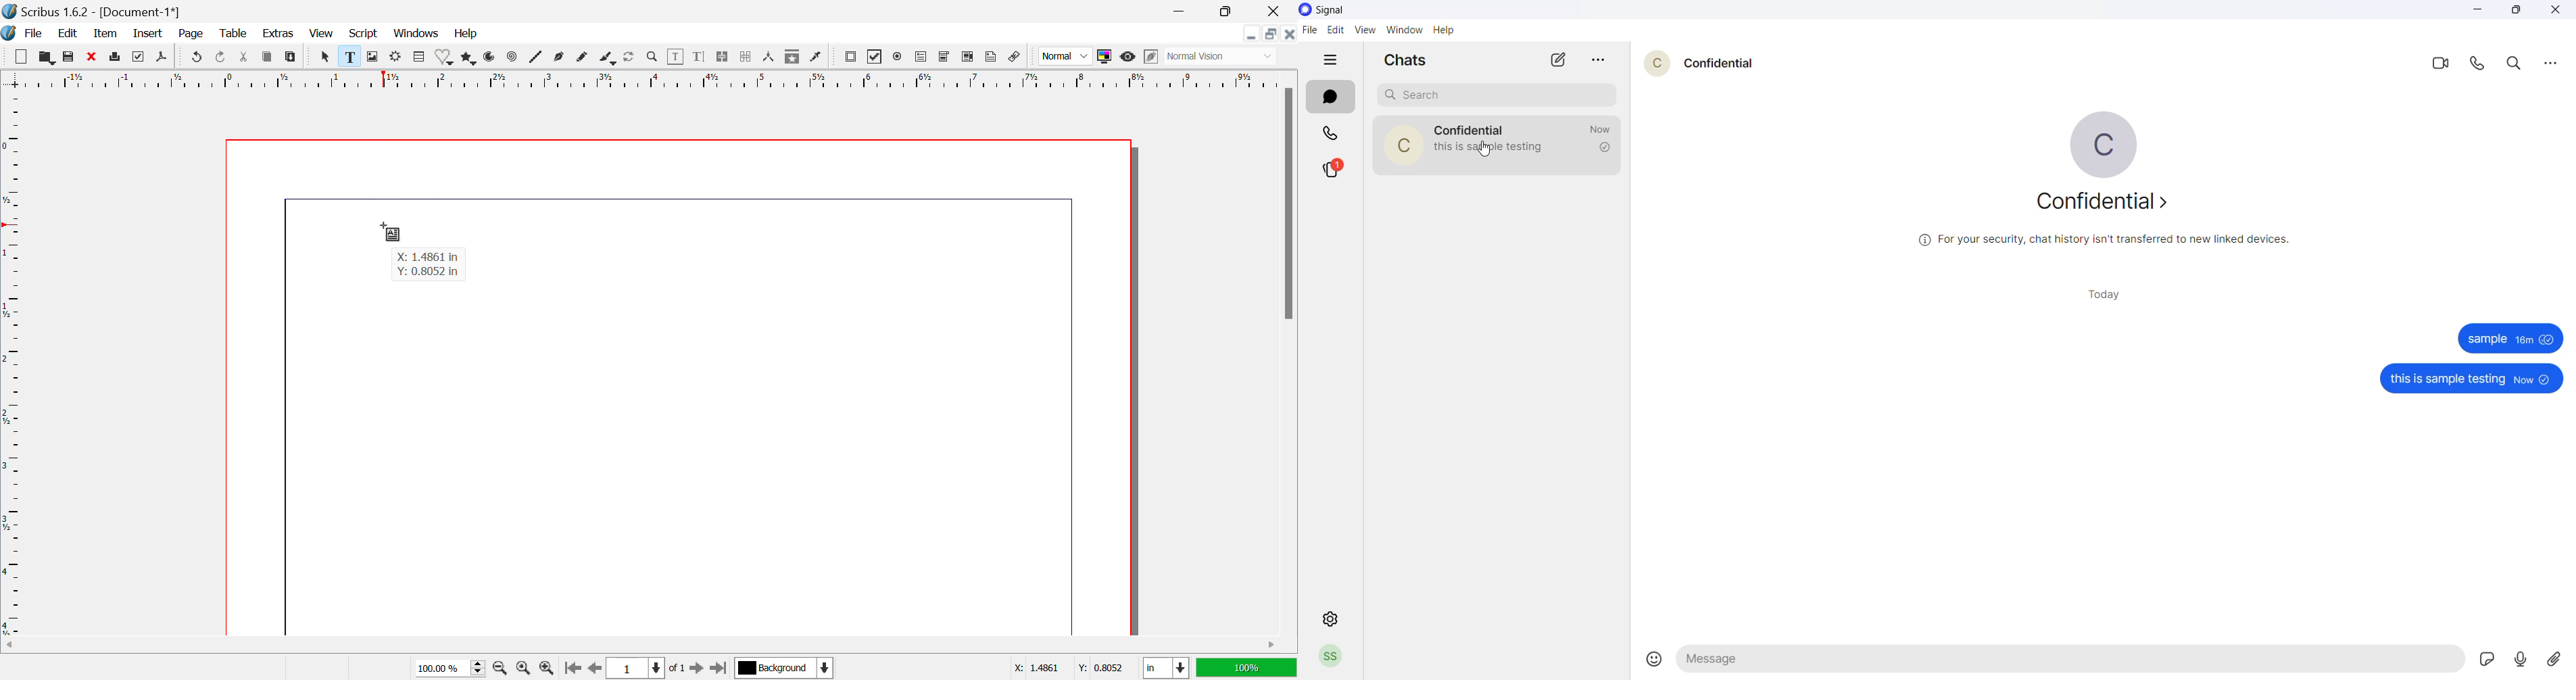  I want to click on Pdf Combo box, so click(945, 58).